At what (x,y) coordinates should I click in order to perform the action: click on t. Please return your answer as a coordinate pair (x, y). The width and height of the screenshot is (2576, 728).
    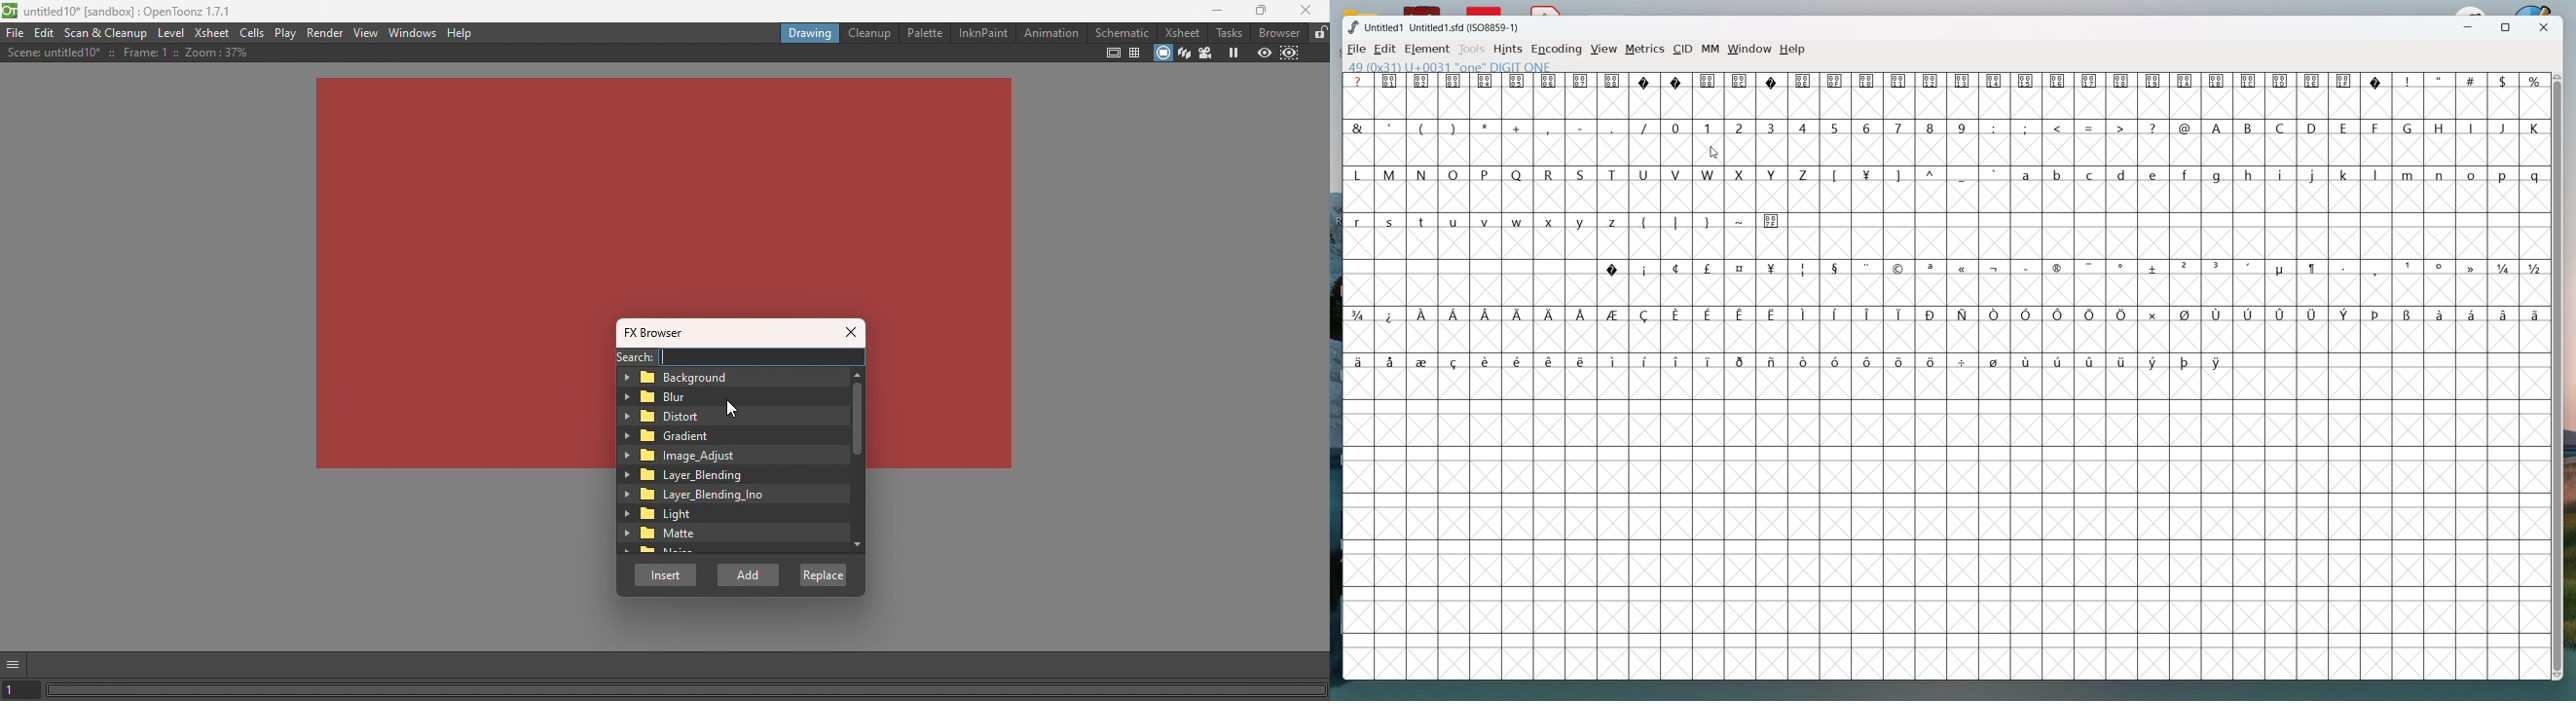
    Looking at the image, I should click on (1422, 220).